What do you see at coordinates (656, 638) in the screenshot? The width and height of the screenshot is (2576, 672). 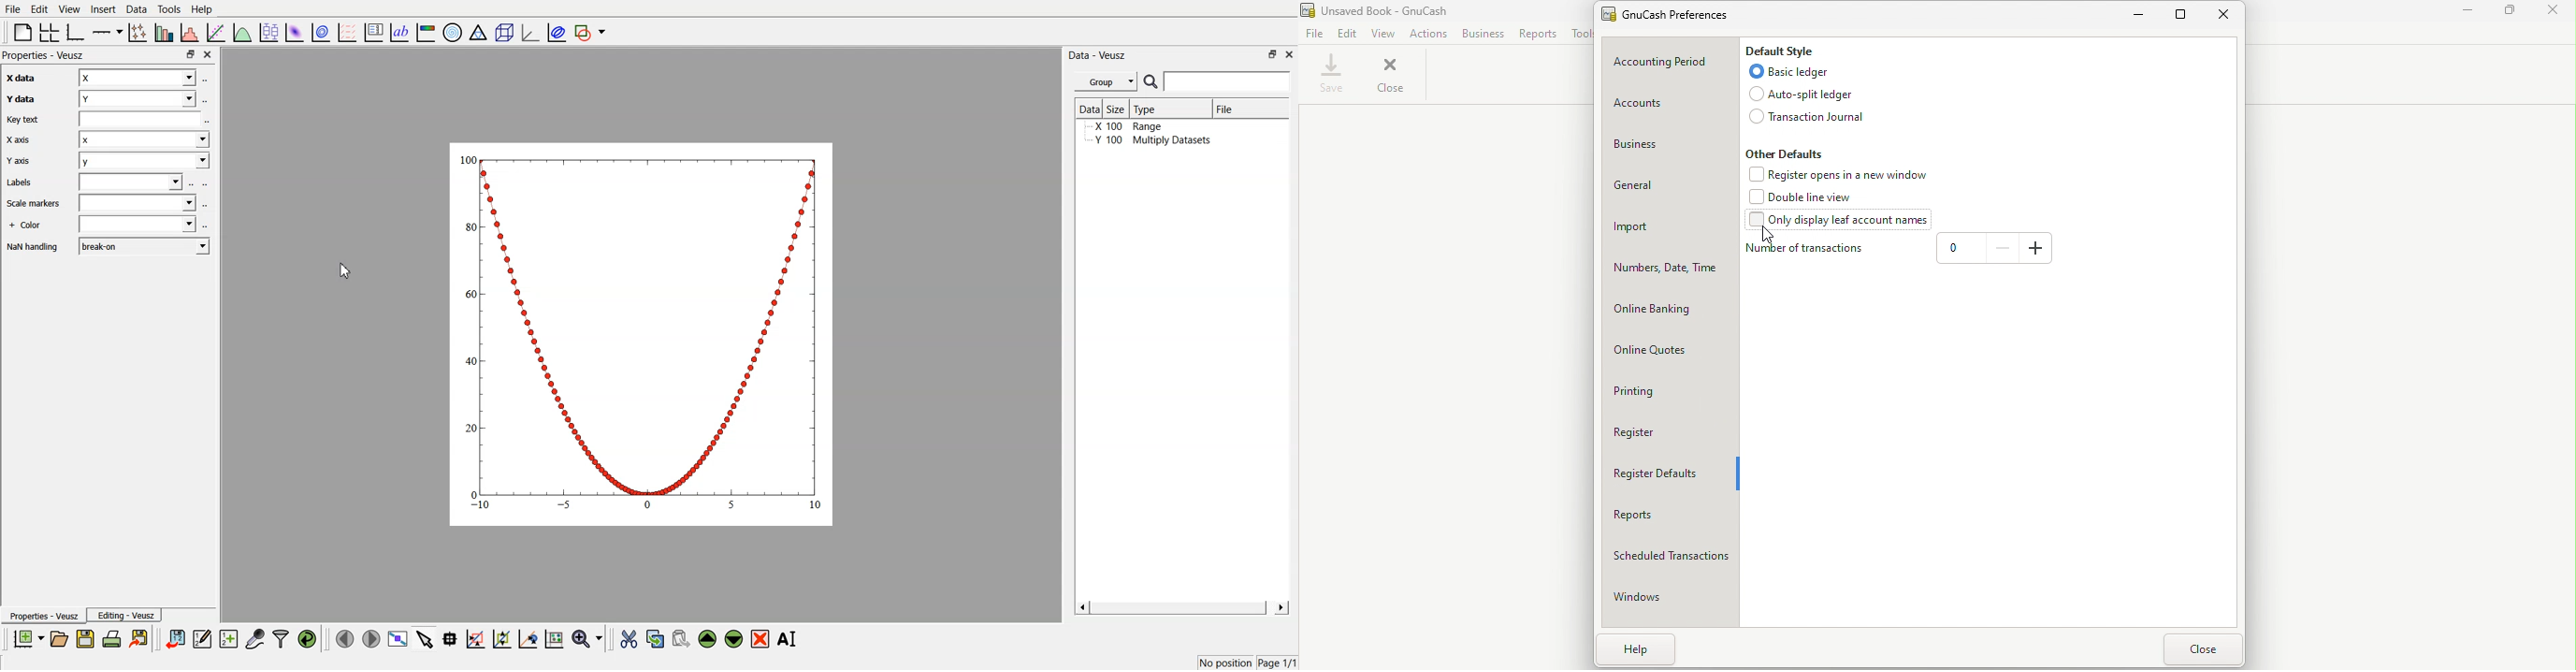 I see `copy the selected widgets` at bounding box center [656, 638].